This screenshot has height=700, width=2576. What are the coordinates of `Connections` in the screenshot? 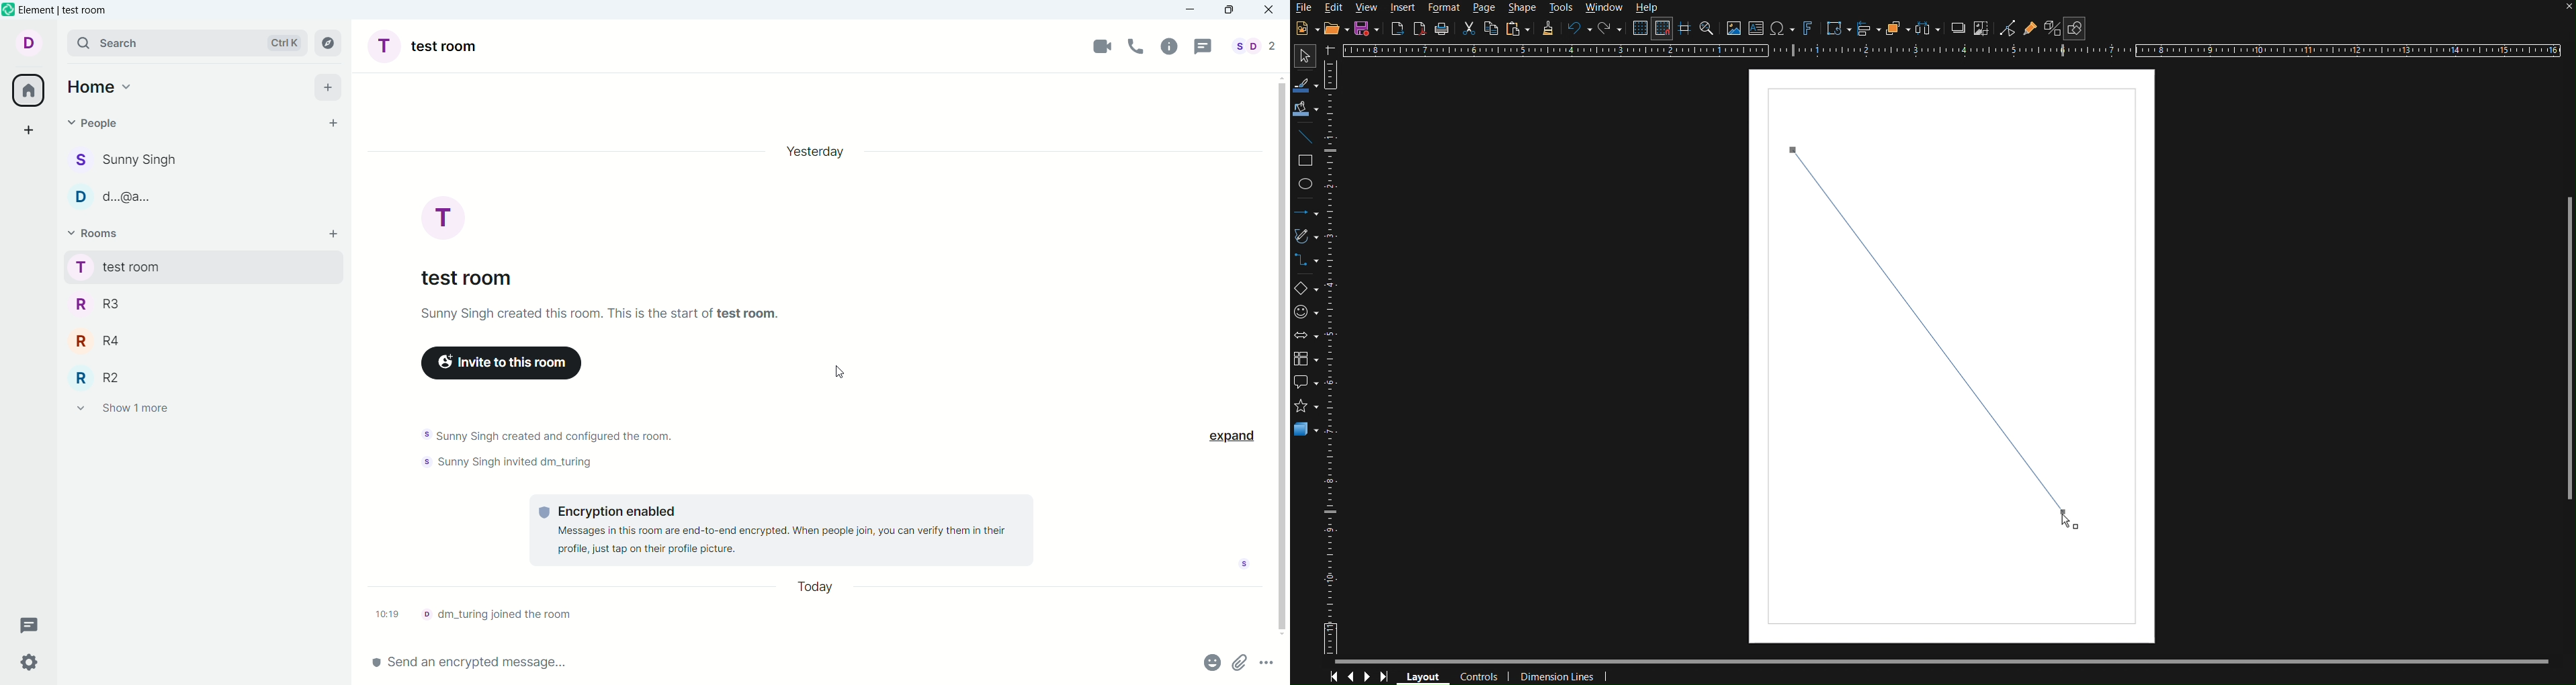 It's located at (1307, 260).